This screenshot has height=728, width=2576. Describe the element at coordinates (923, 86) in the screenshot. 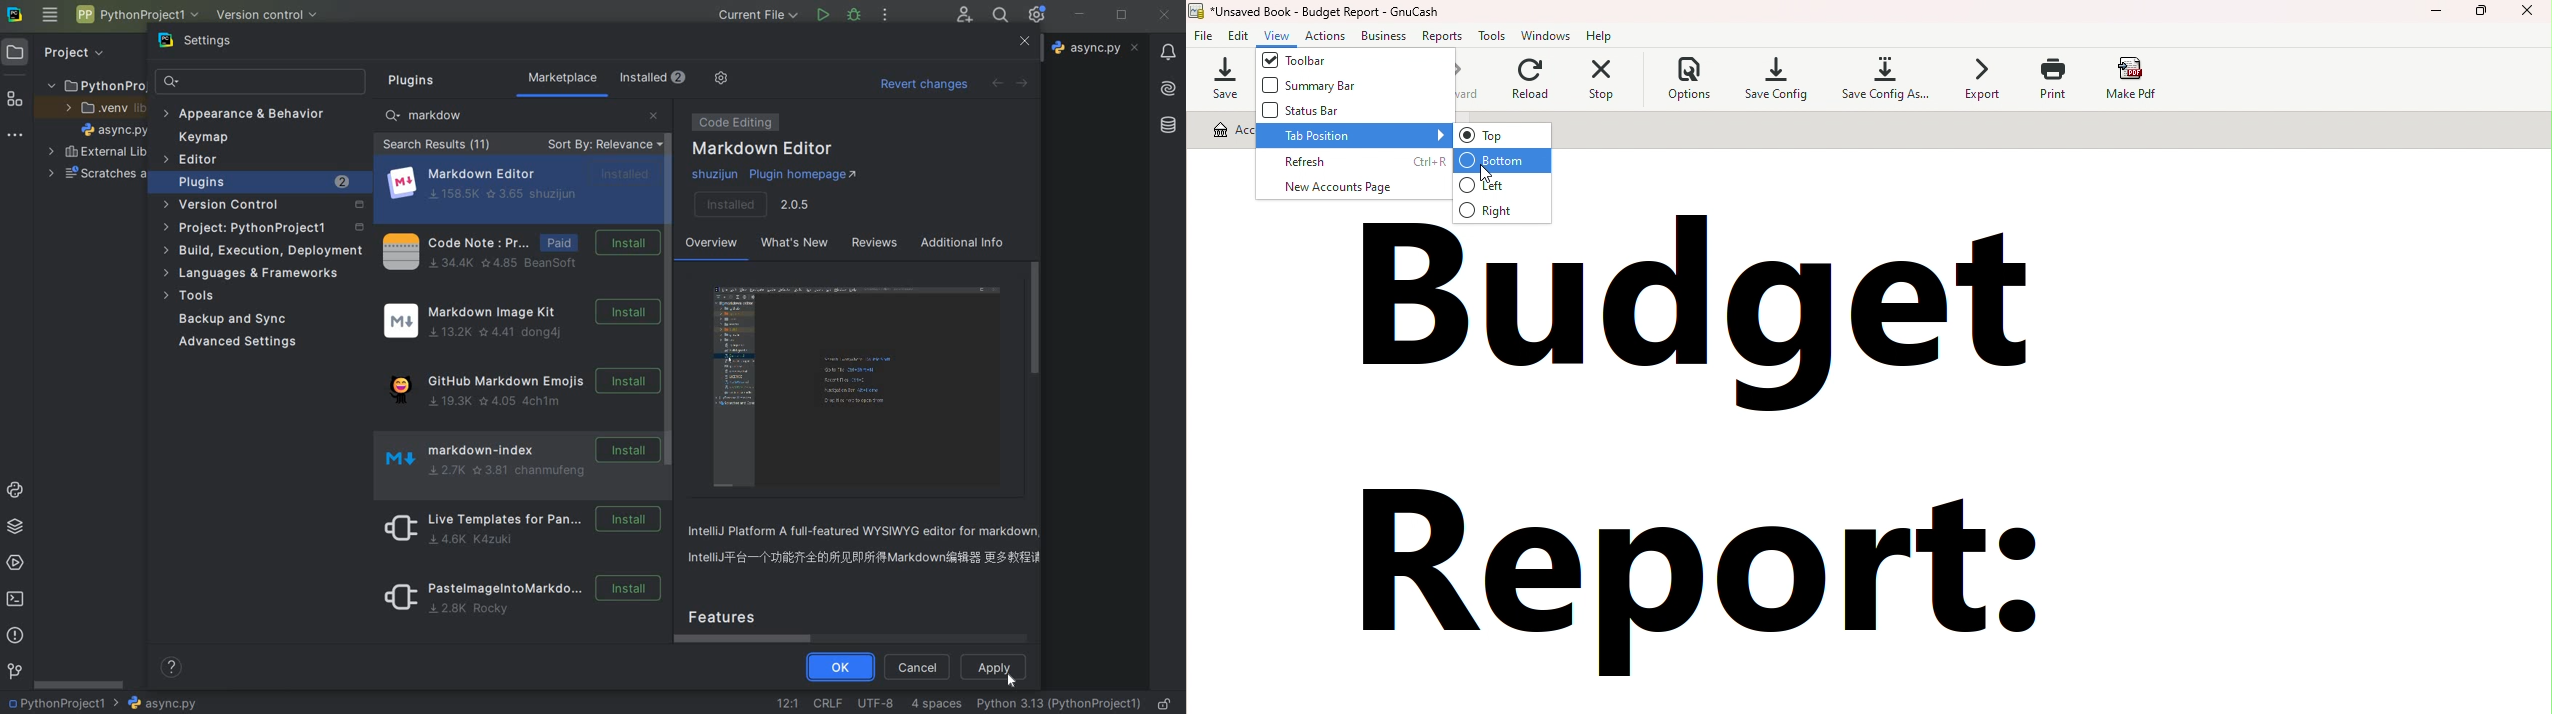

I see `revert changes` at that location.